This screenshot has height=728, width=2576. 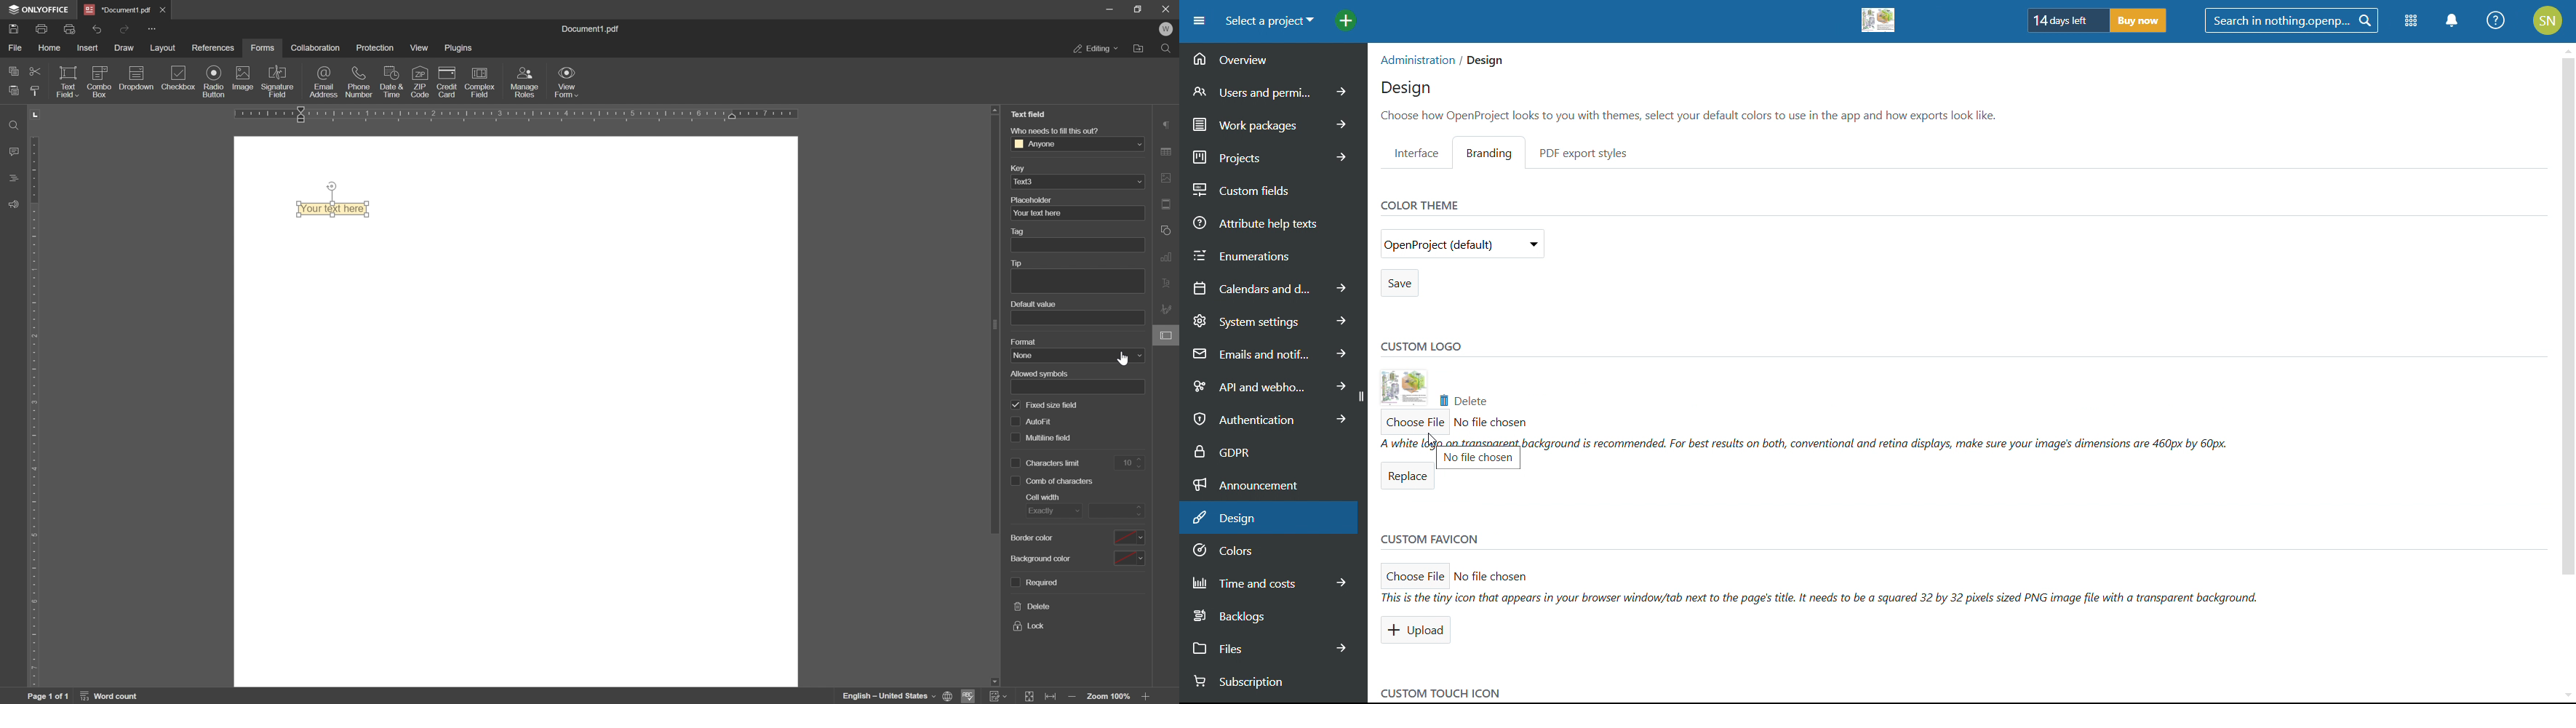 What do you see at coordinates (112, 696) in the screenshot?
I see `word count` at bounding box center [112, 696].